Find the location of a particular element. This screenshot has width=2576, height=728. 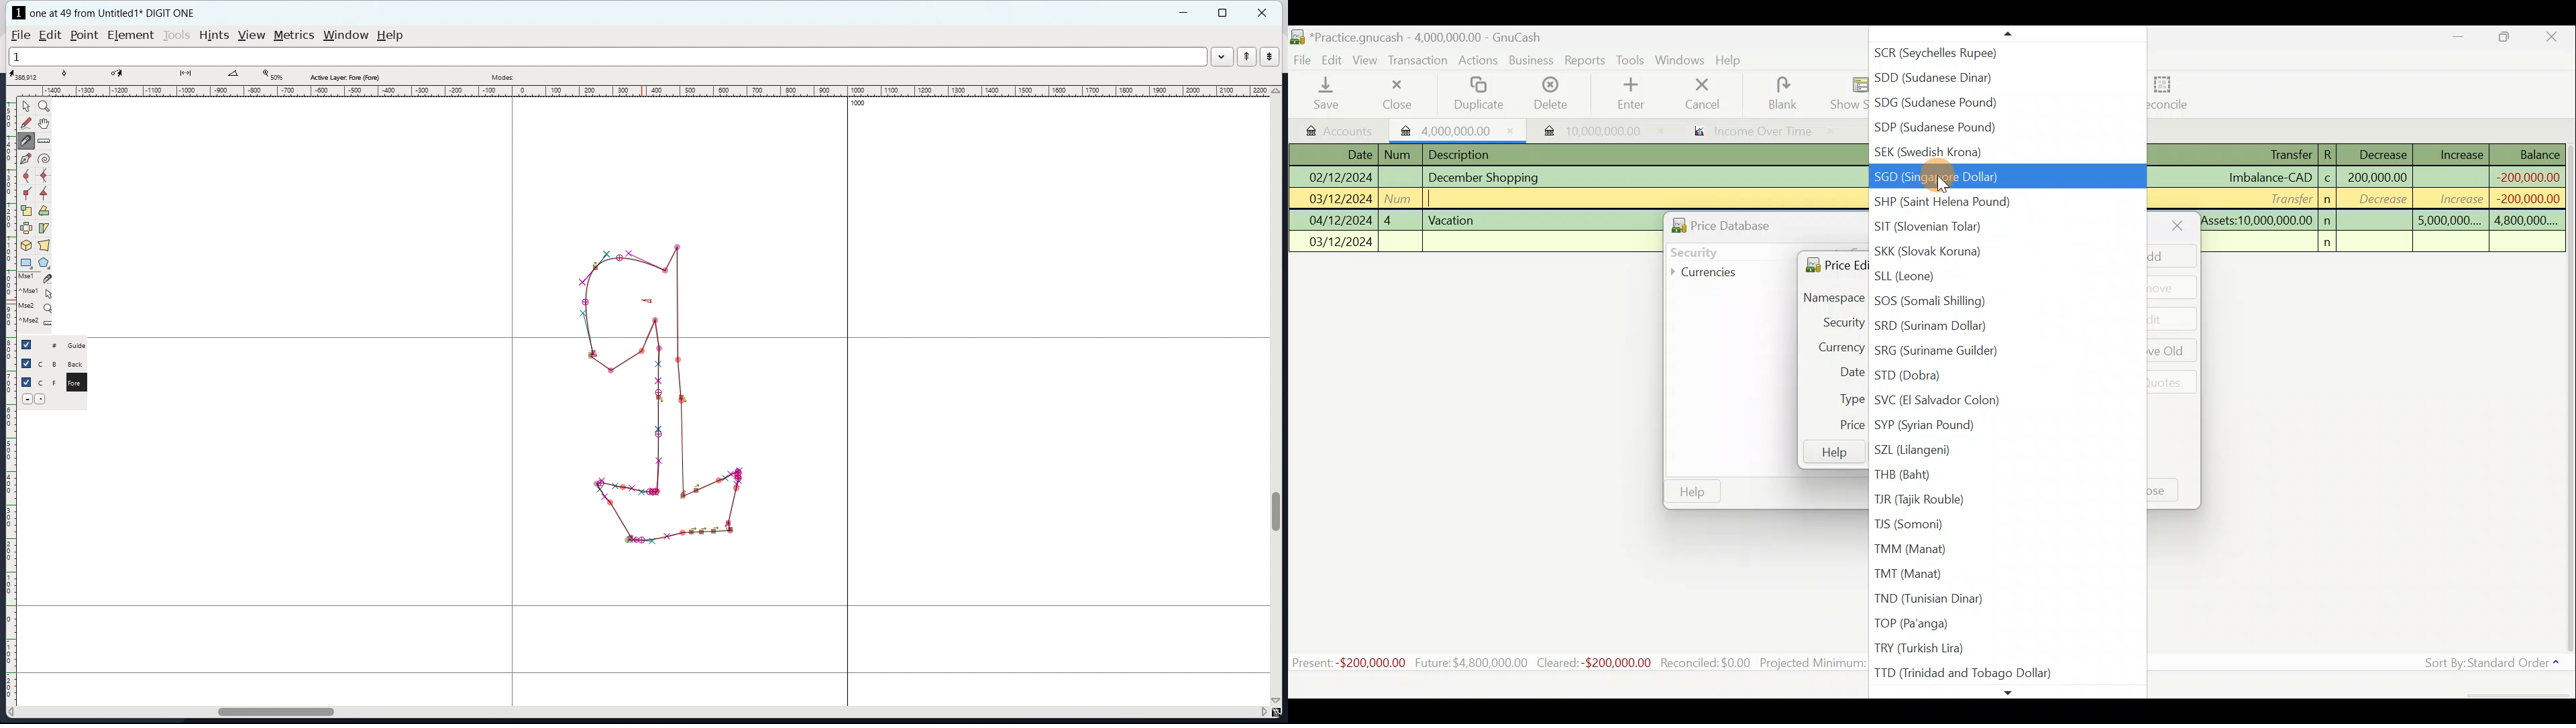

measurendistance, angle between points is located at coordinates (47, 140).